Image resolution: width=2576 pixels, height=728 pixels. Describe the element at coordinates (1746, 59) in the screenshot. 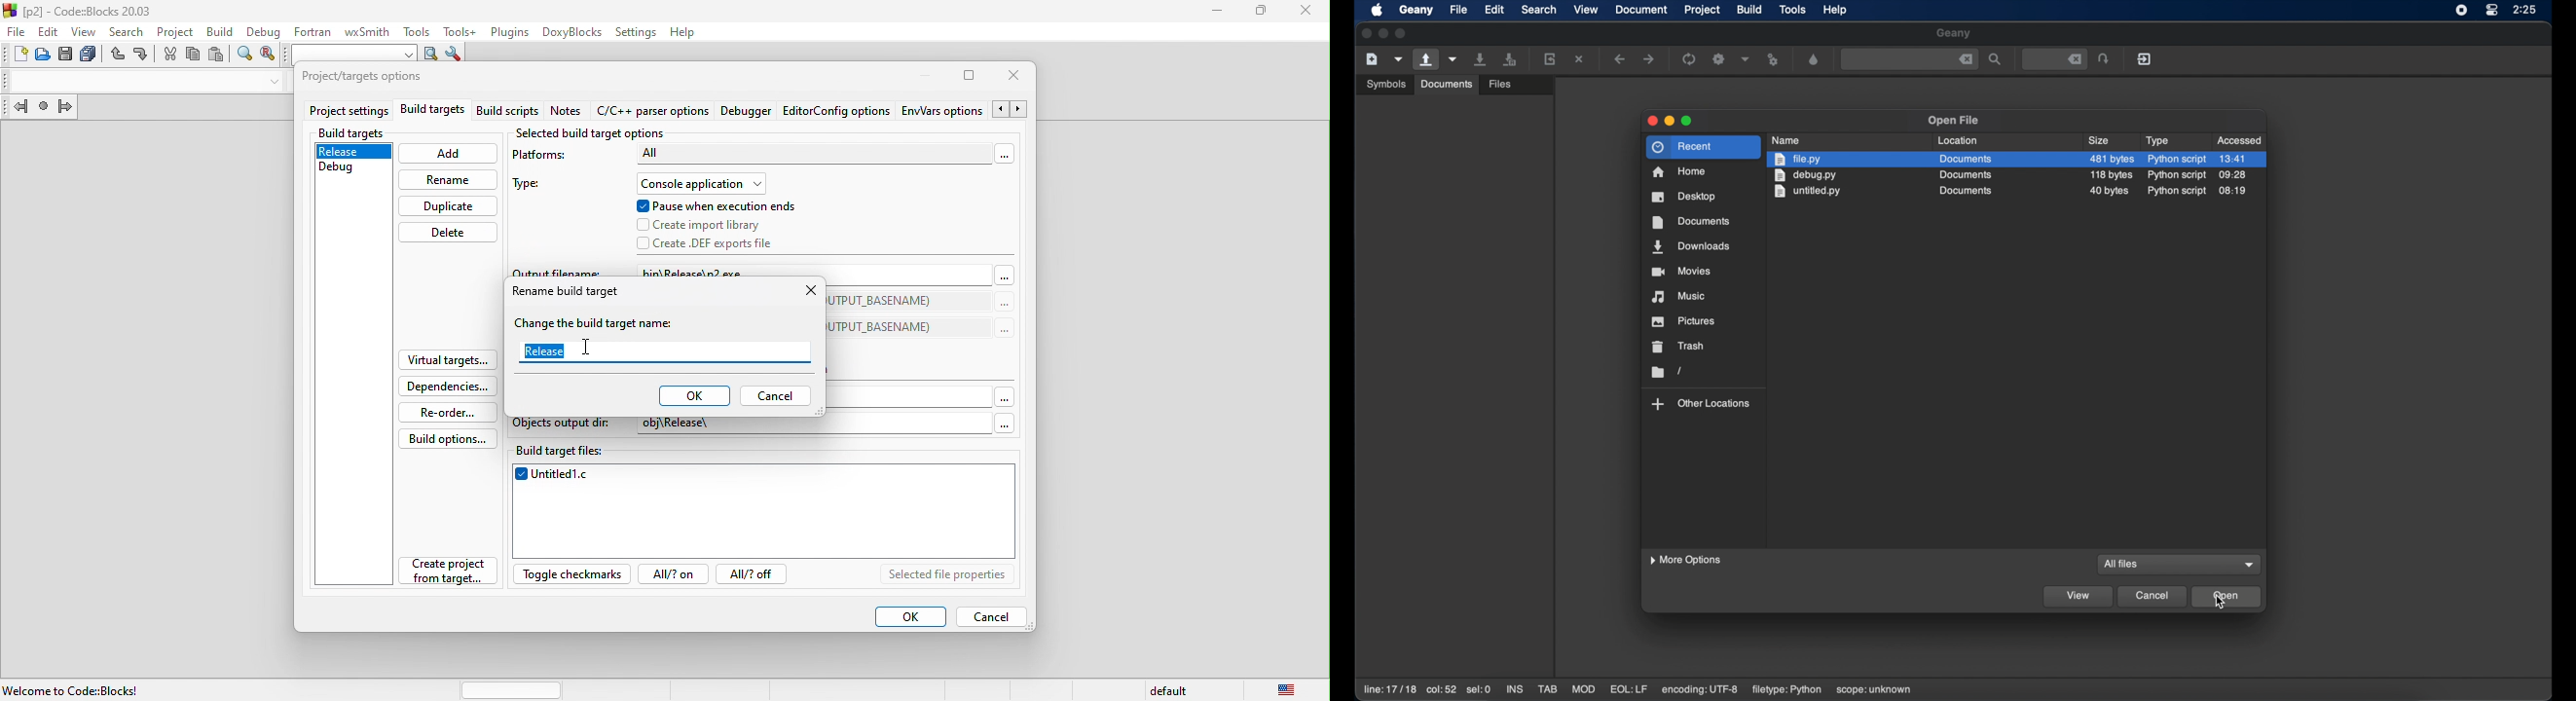

I see `choose more build actions` at that location.